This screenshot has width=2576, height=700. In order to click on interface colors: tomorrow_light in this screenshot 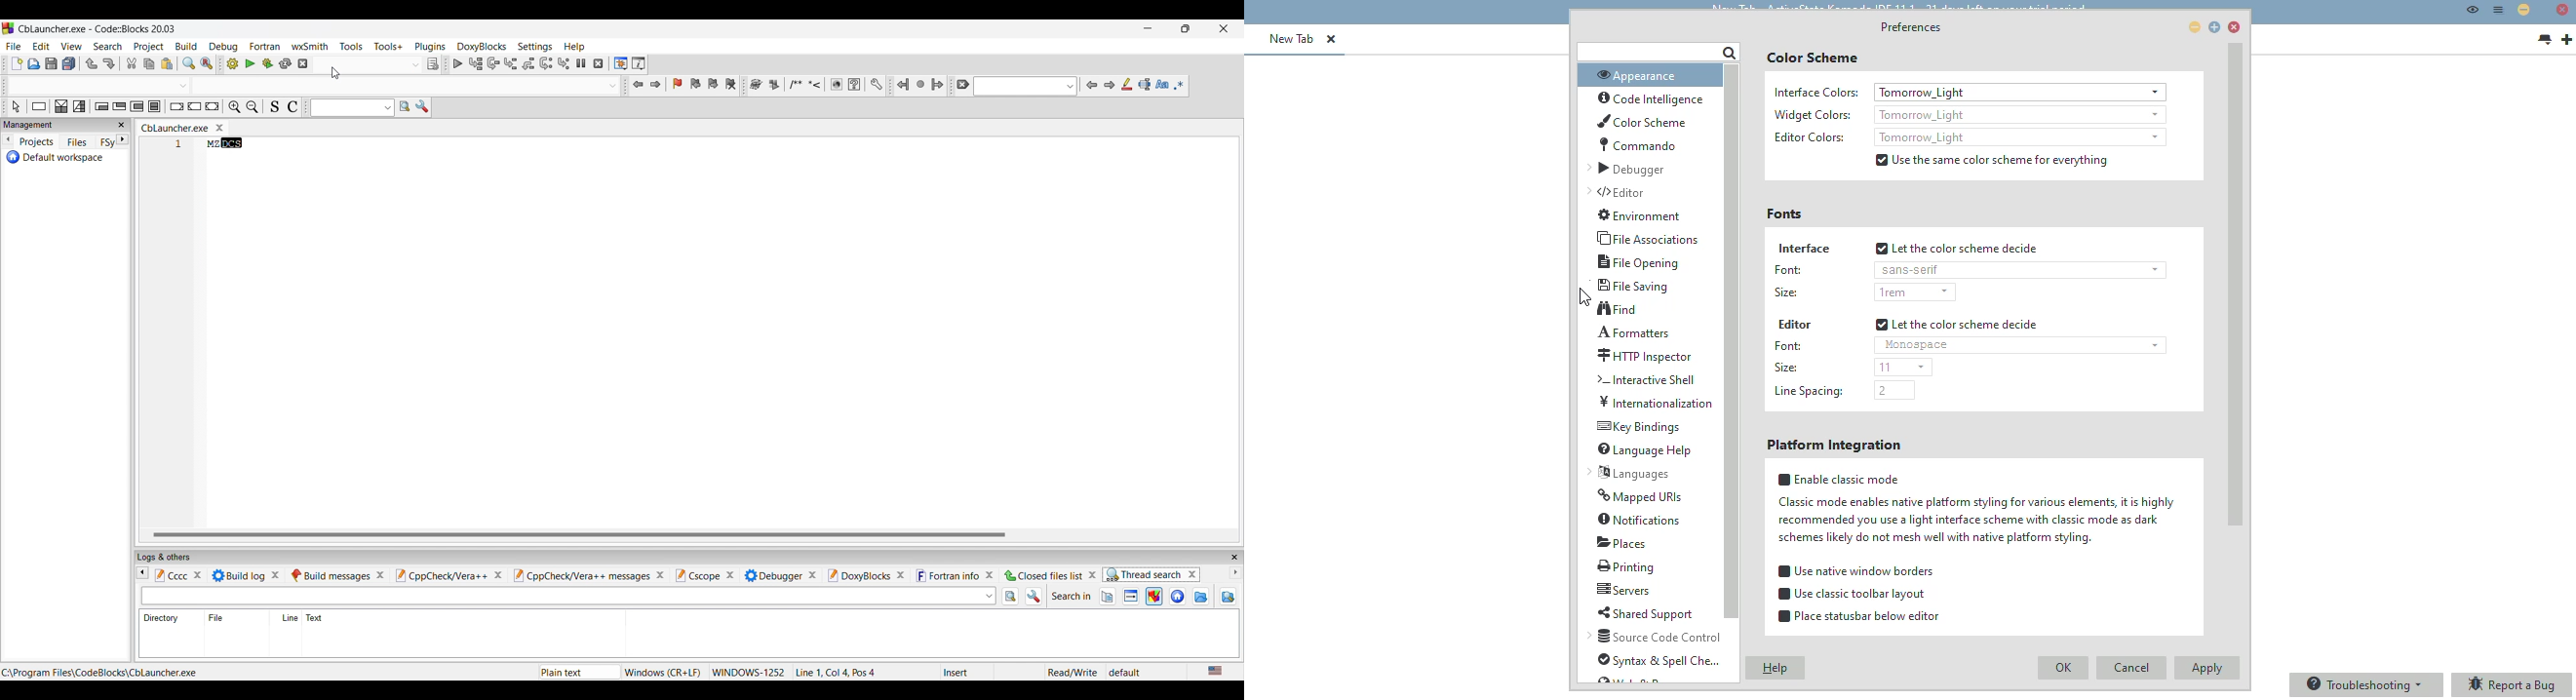, I will do `click(1968, 92)`.